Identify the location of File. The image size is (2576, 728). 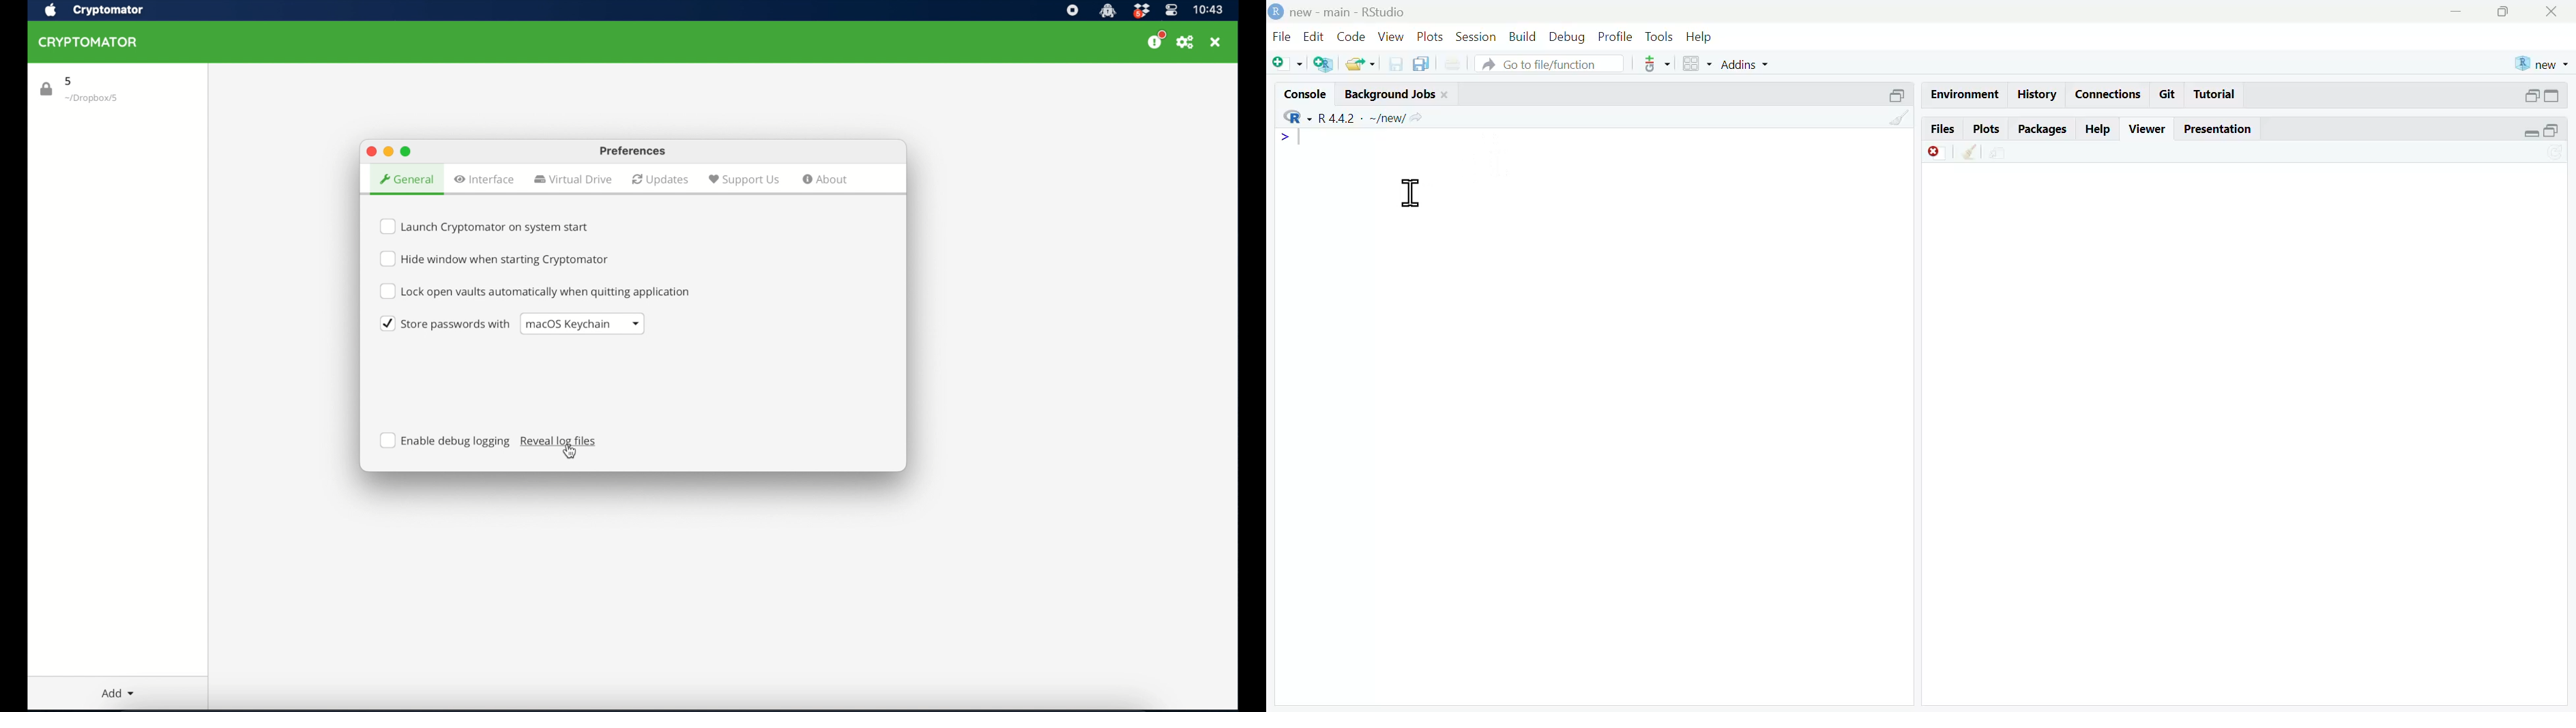
(1280, 36).